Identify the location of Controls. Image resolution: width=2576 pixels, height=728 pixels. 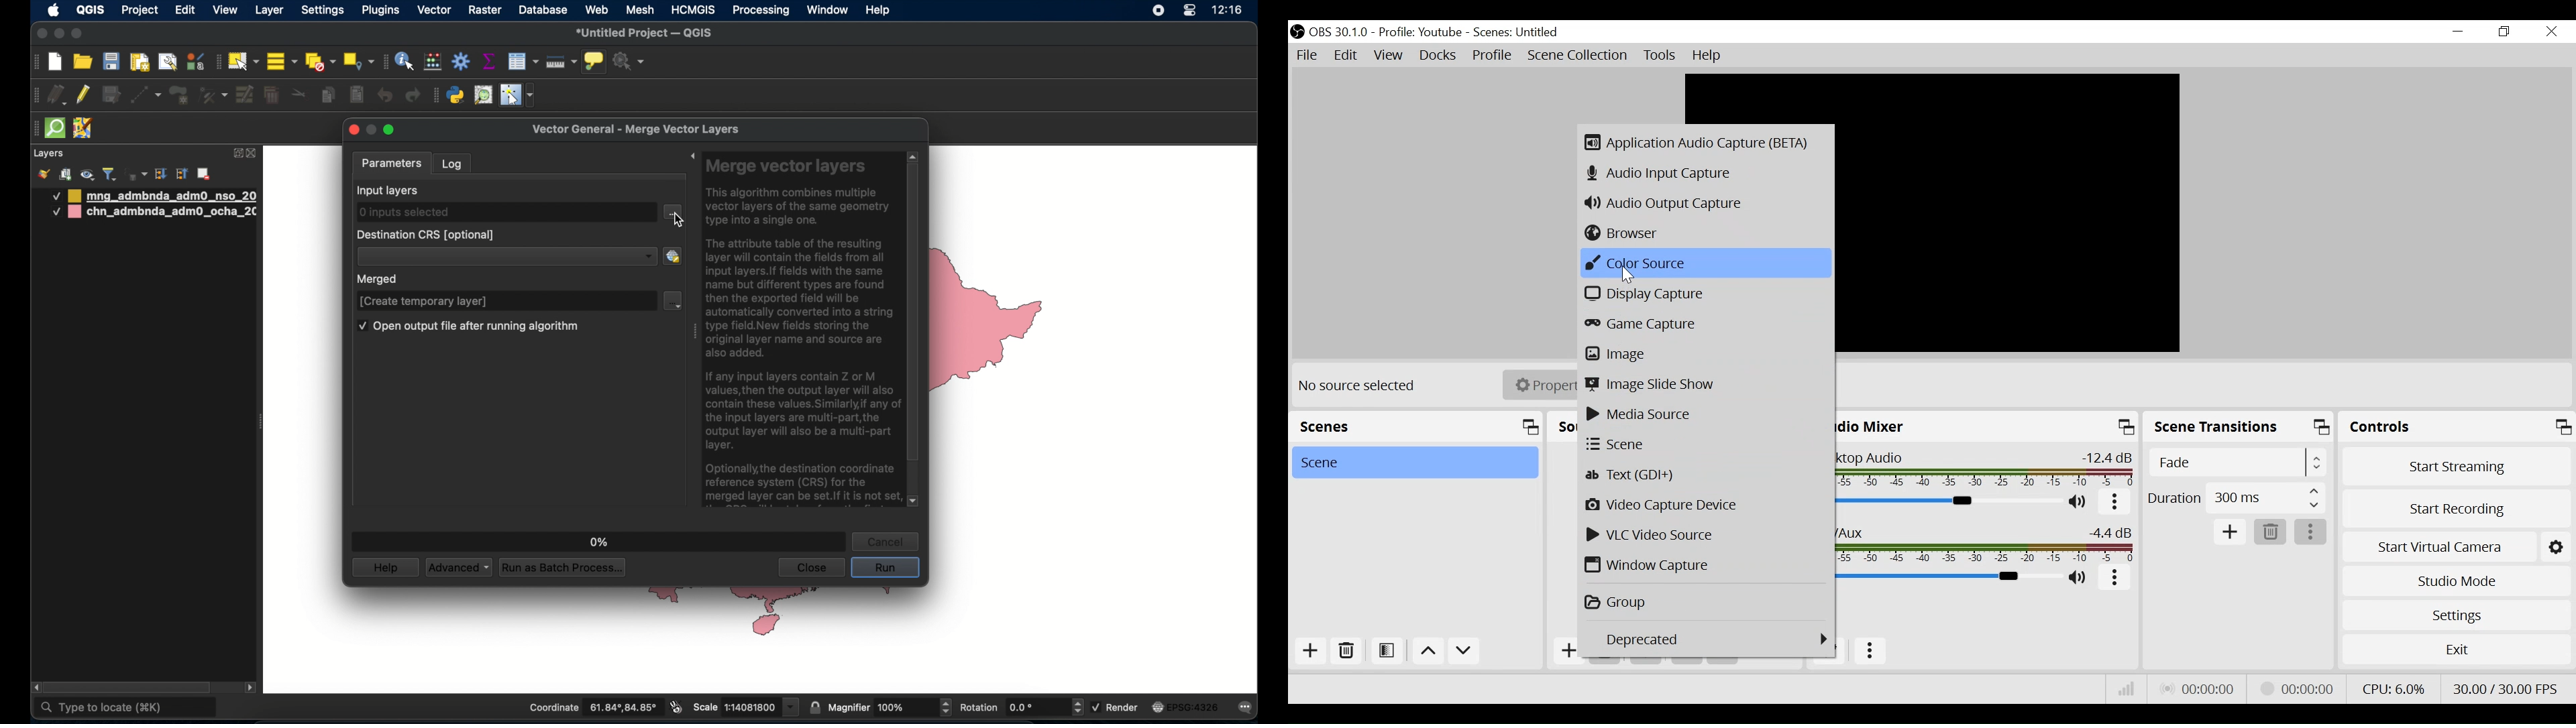
(2457, 429).